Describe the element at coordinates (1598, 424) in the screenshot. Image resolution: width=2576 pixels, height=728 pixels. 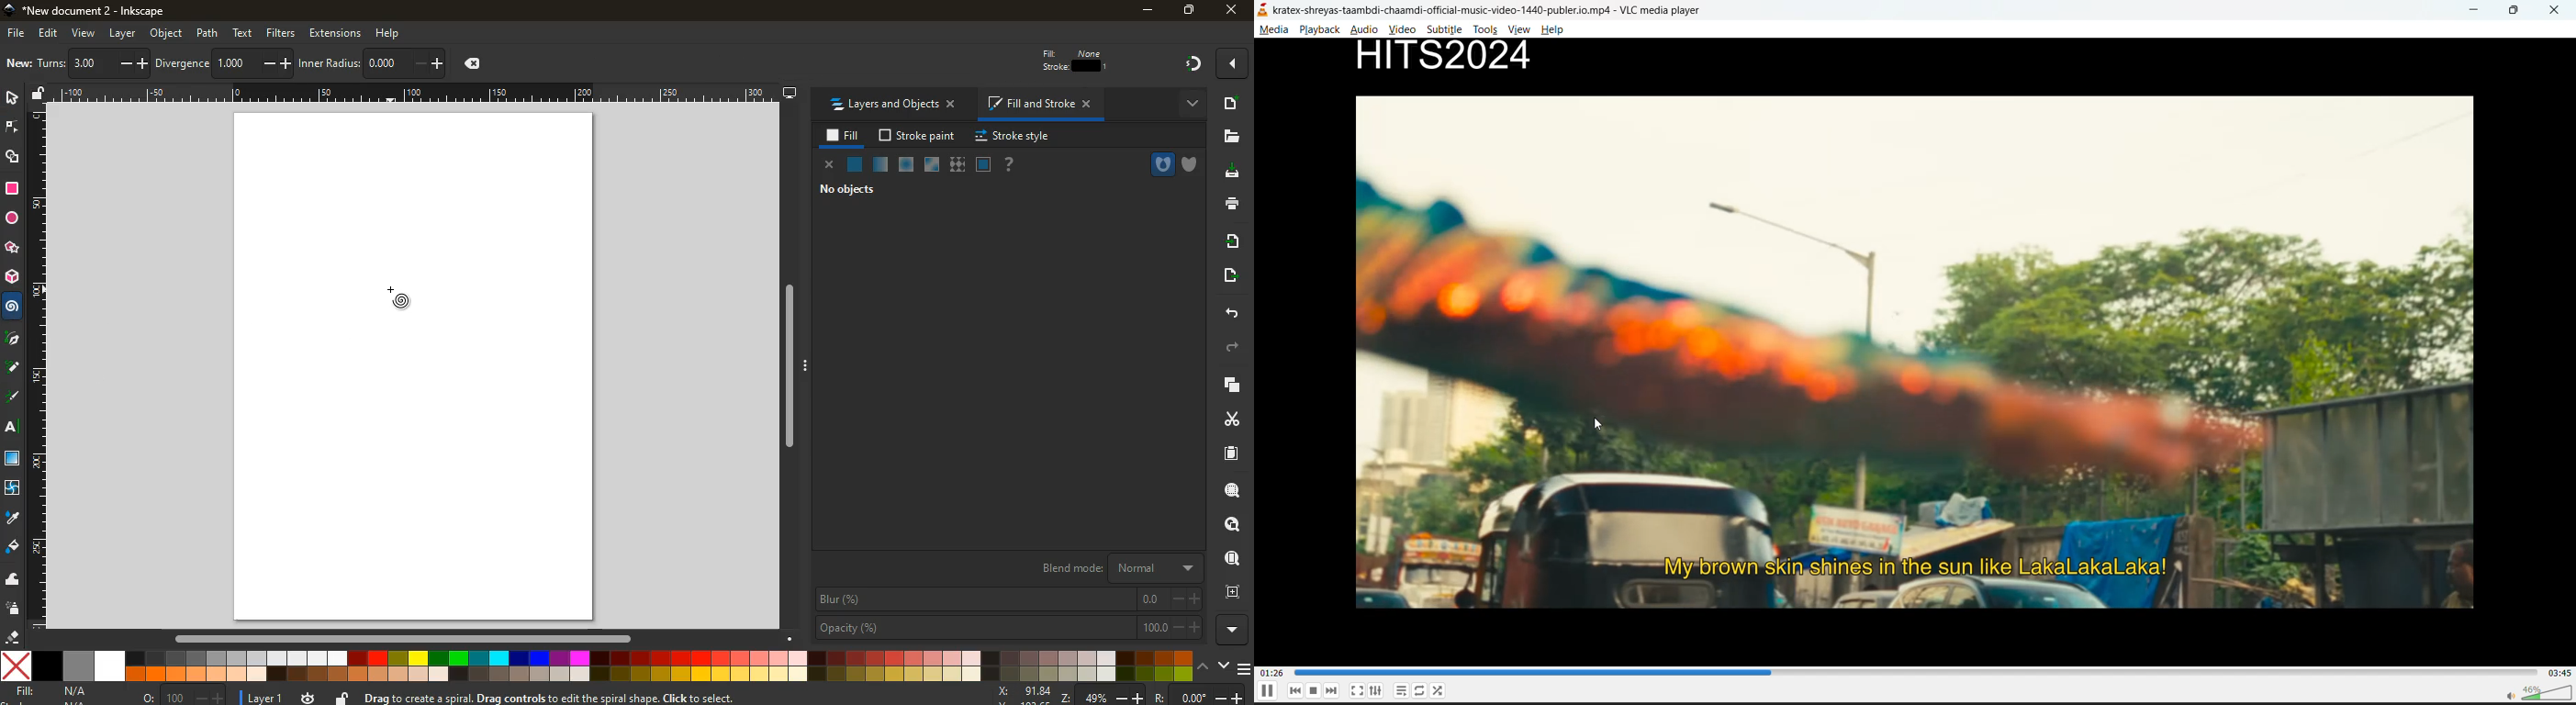
I see `cursor` at that location.